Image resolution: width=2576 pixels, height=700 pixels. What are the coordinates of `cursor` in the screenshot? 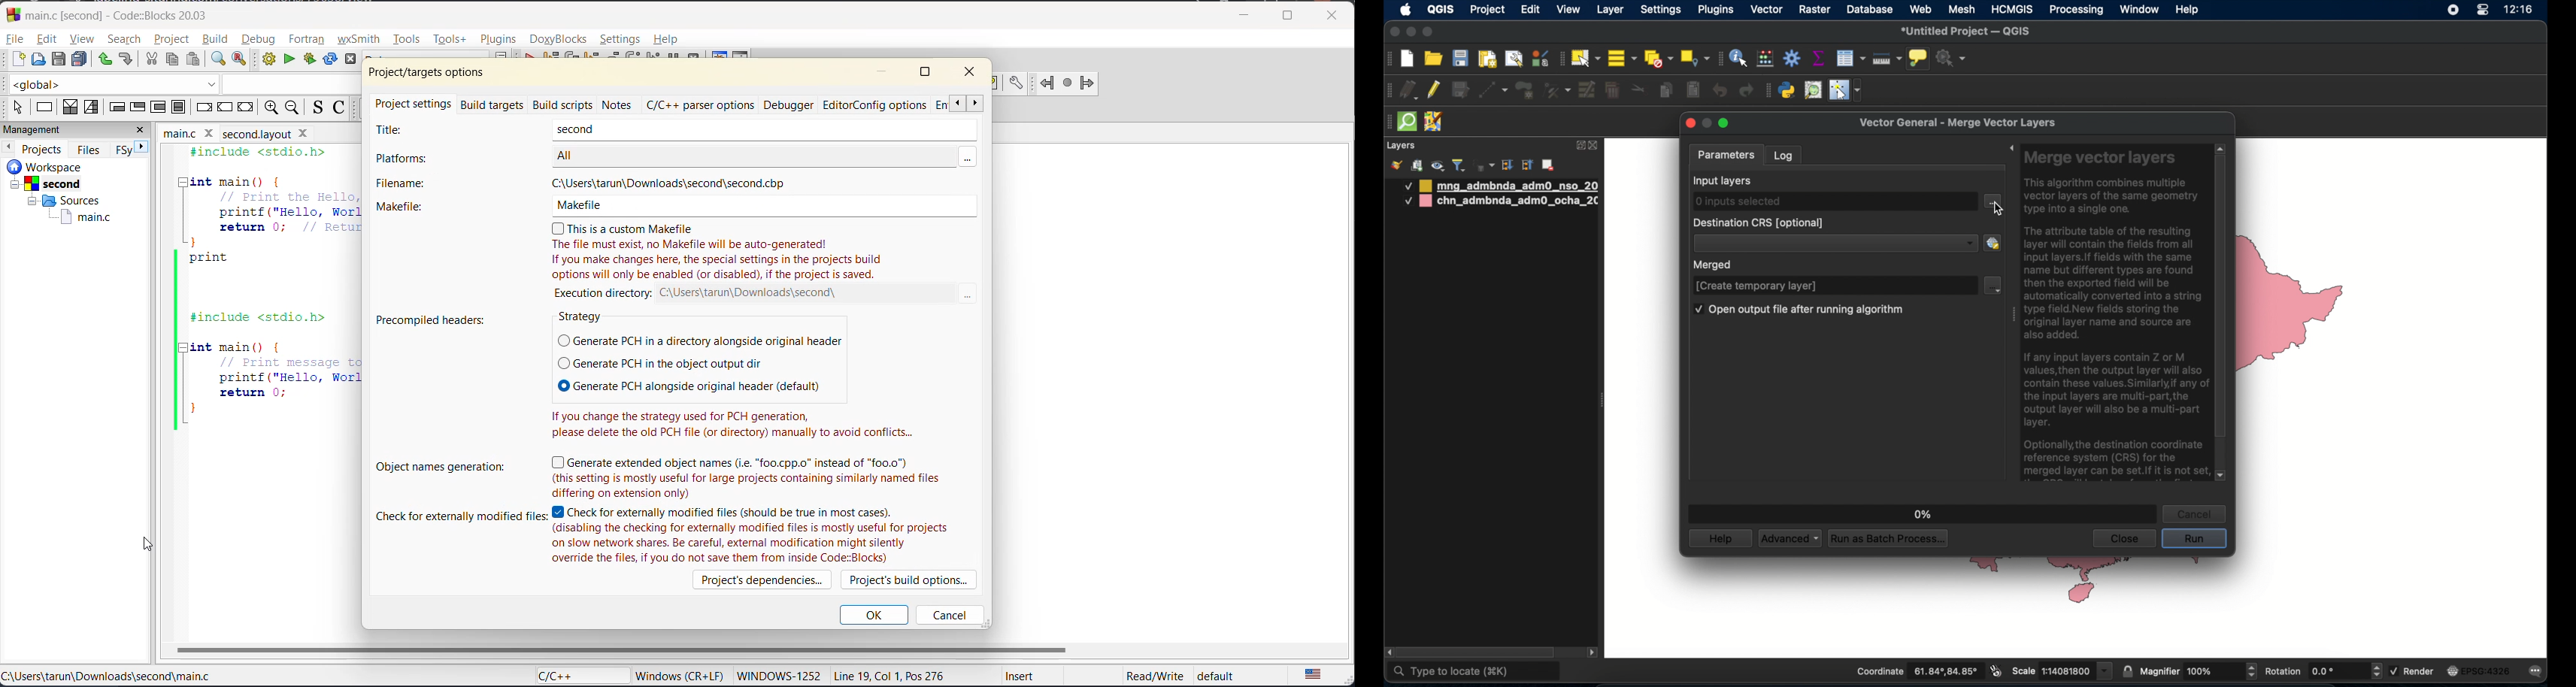 It's located at (1998, 211).